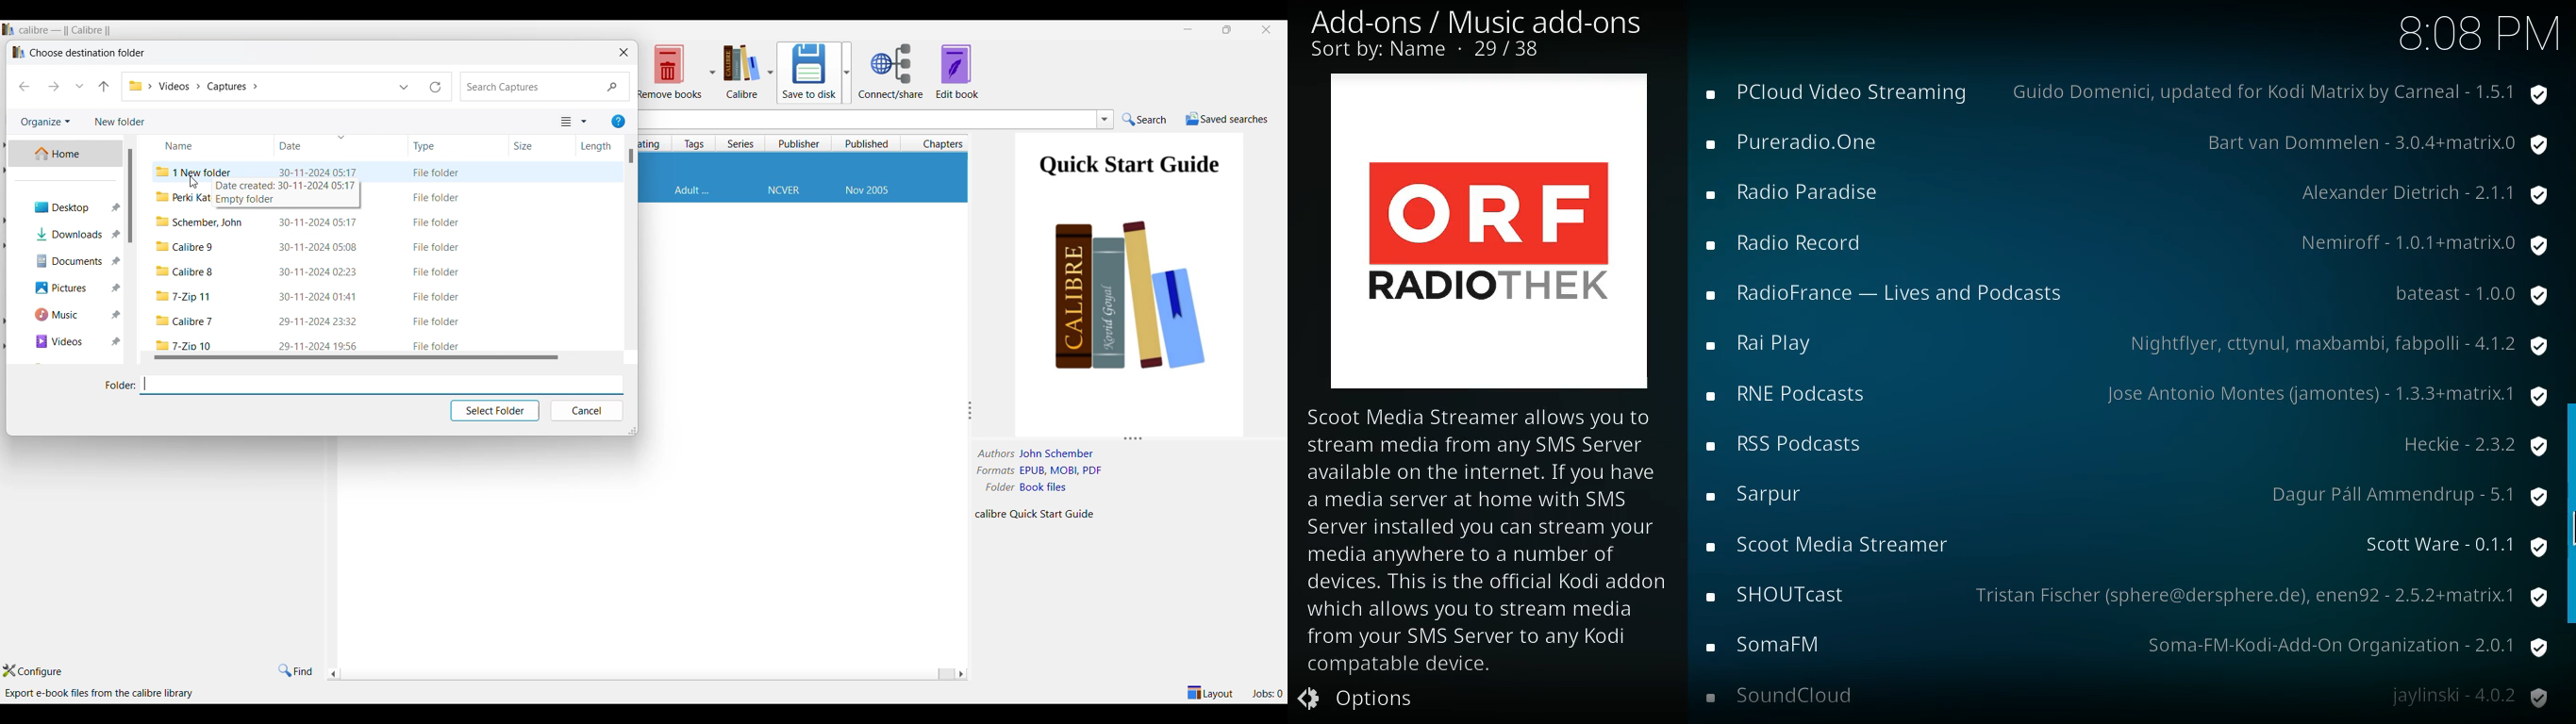 Image resolution: width=2576 pixels, height=728 pixels. What do you see at coordinates (434, 272) in the screenshot?
I see `file folder` at bounding box center [434, 272].